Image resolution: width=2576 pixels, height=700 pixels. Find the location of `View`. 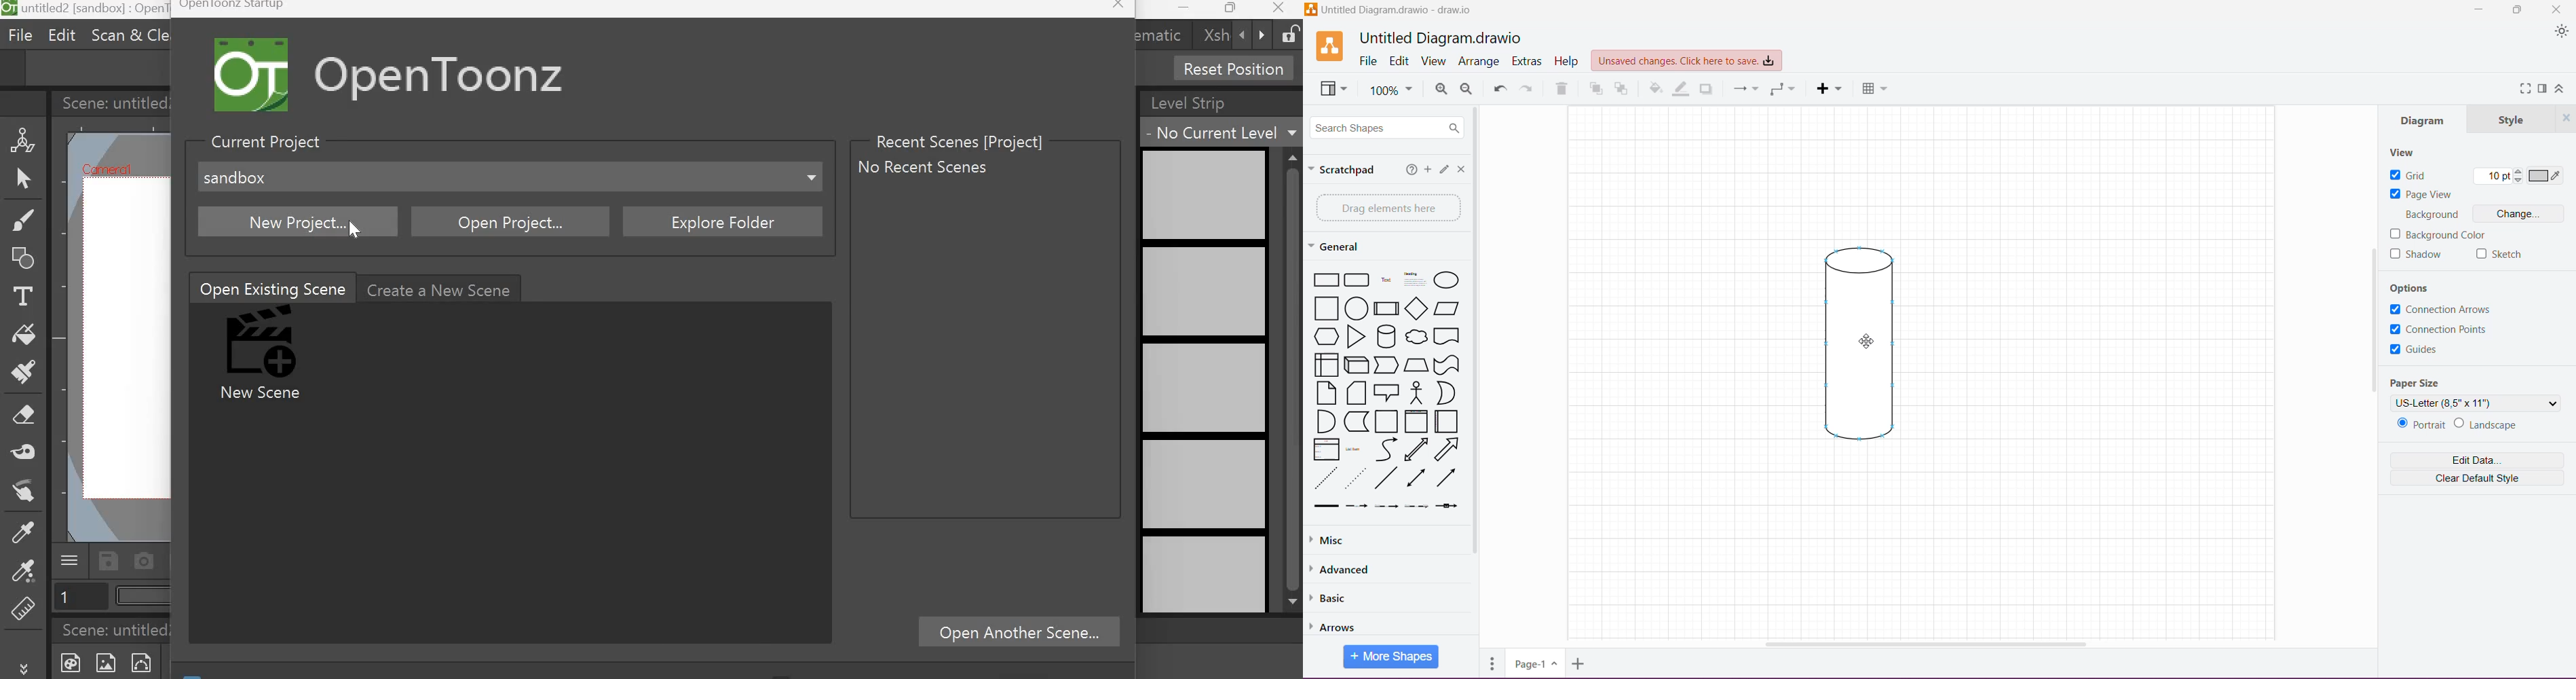

View is located at coordinates (1331, 90).